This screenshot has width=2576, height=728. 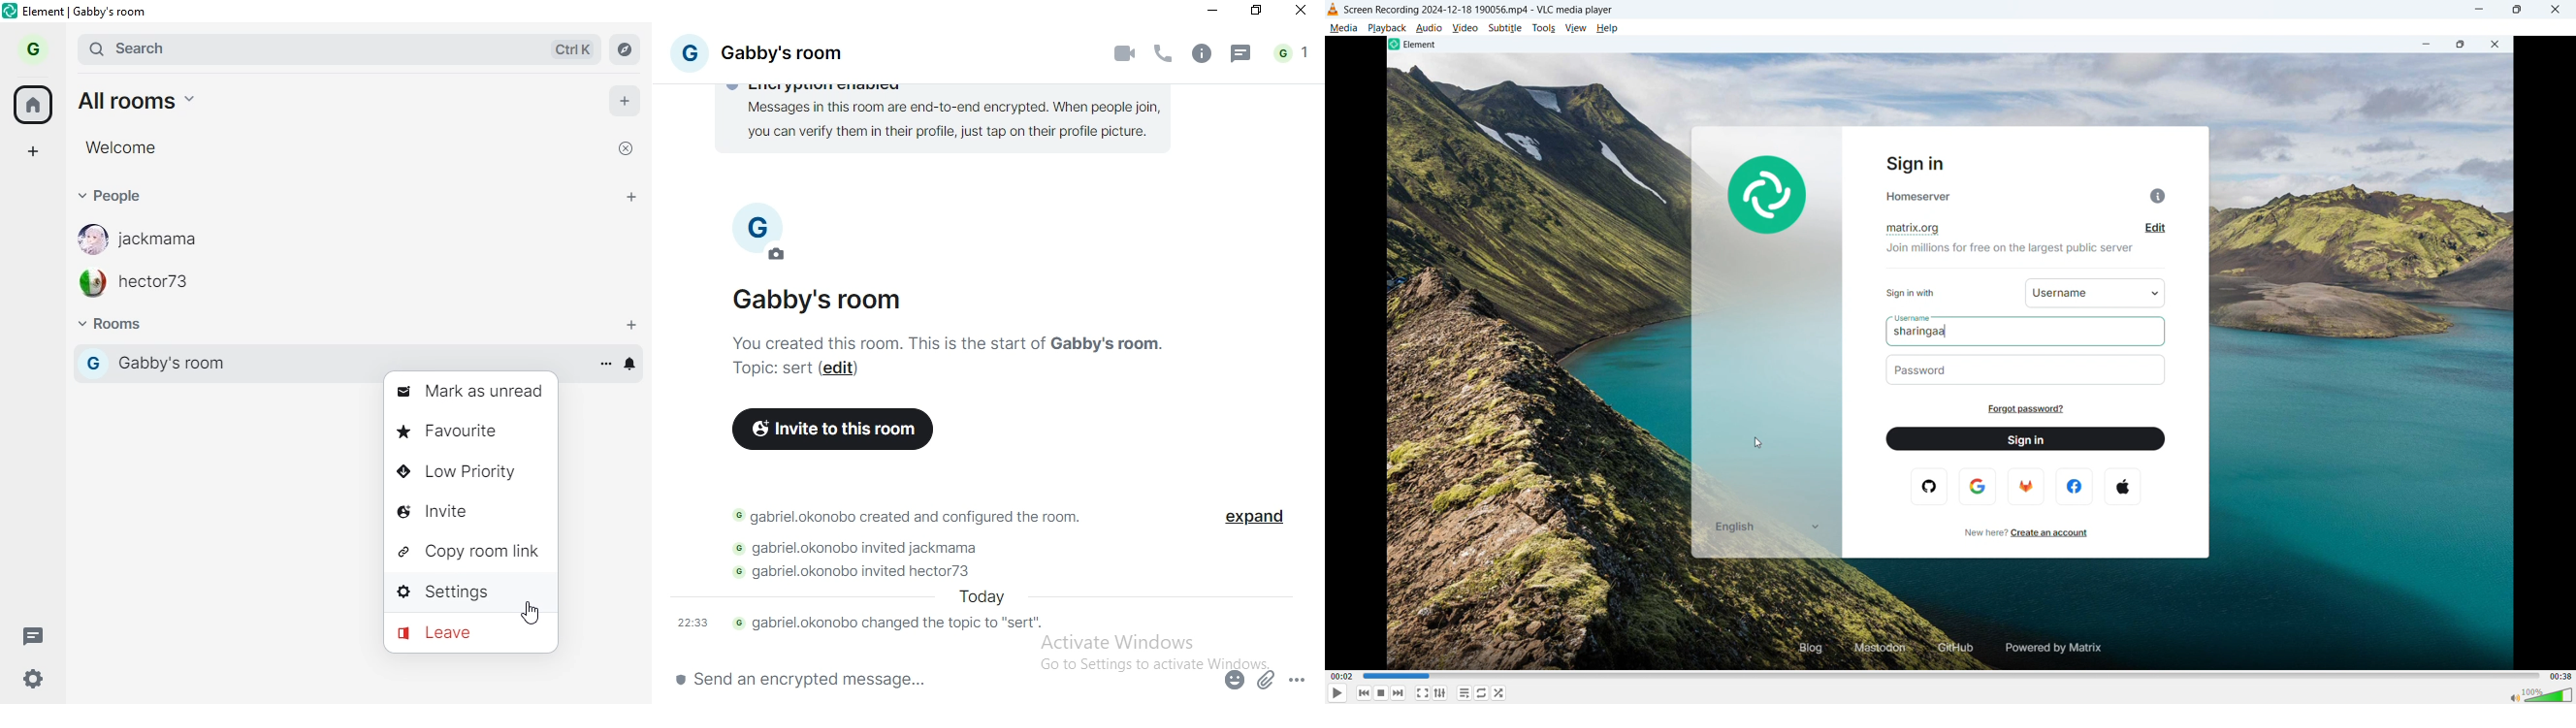 I want to click on message, so click(x=39, y=638).